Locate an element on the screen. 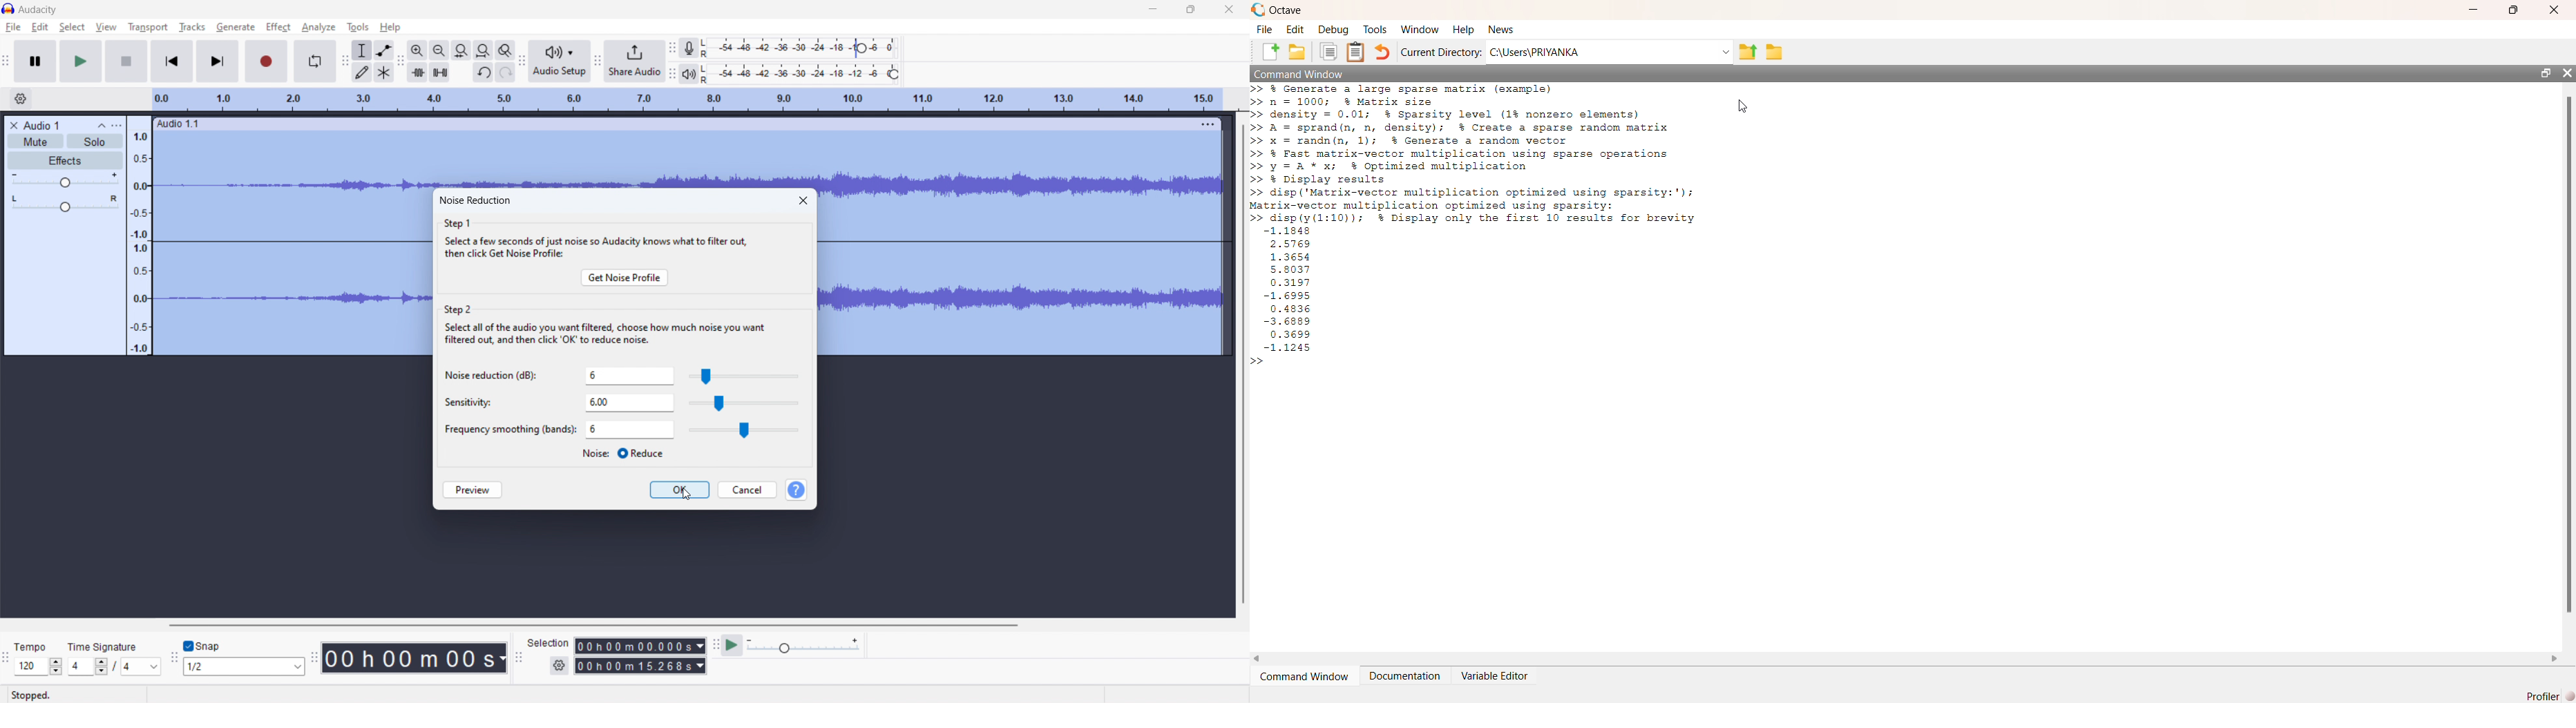  play at speed toolbar is located at coordinates (716, 644).